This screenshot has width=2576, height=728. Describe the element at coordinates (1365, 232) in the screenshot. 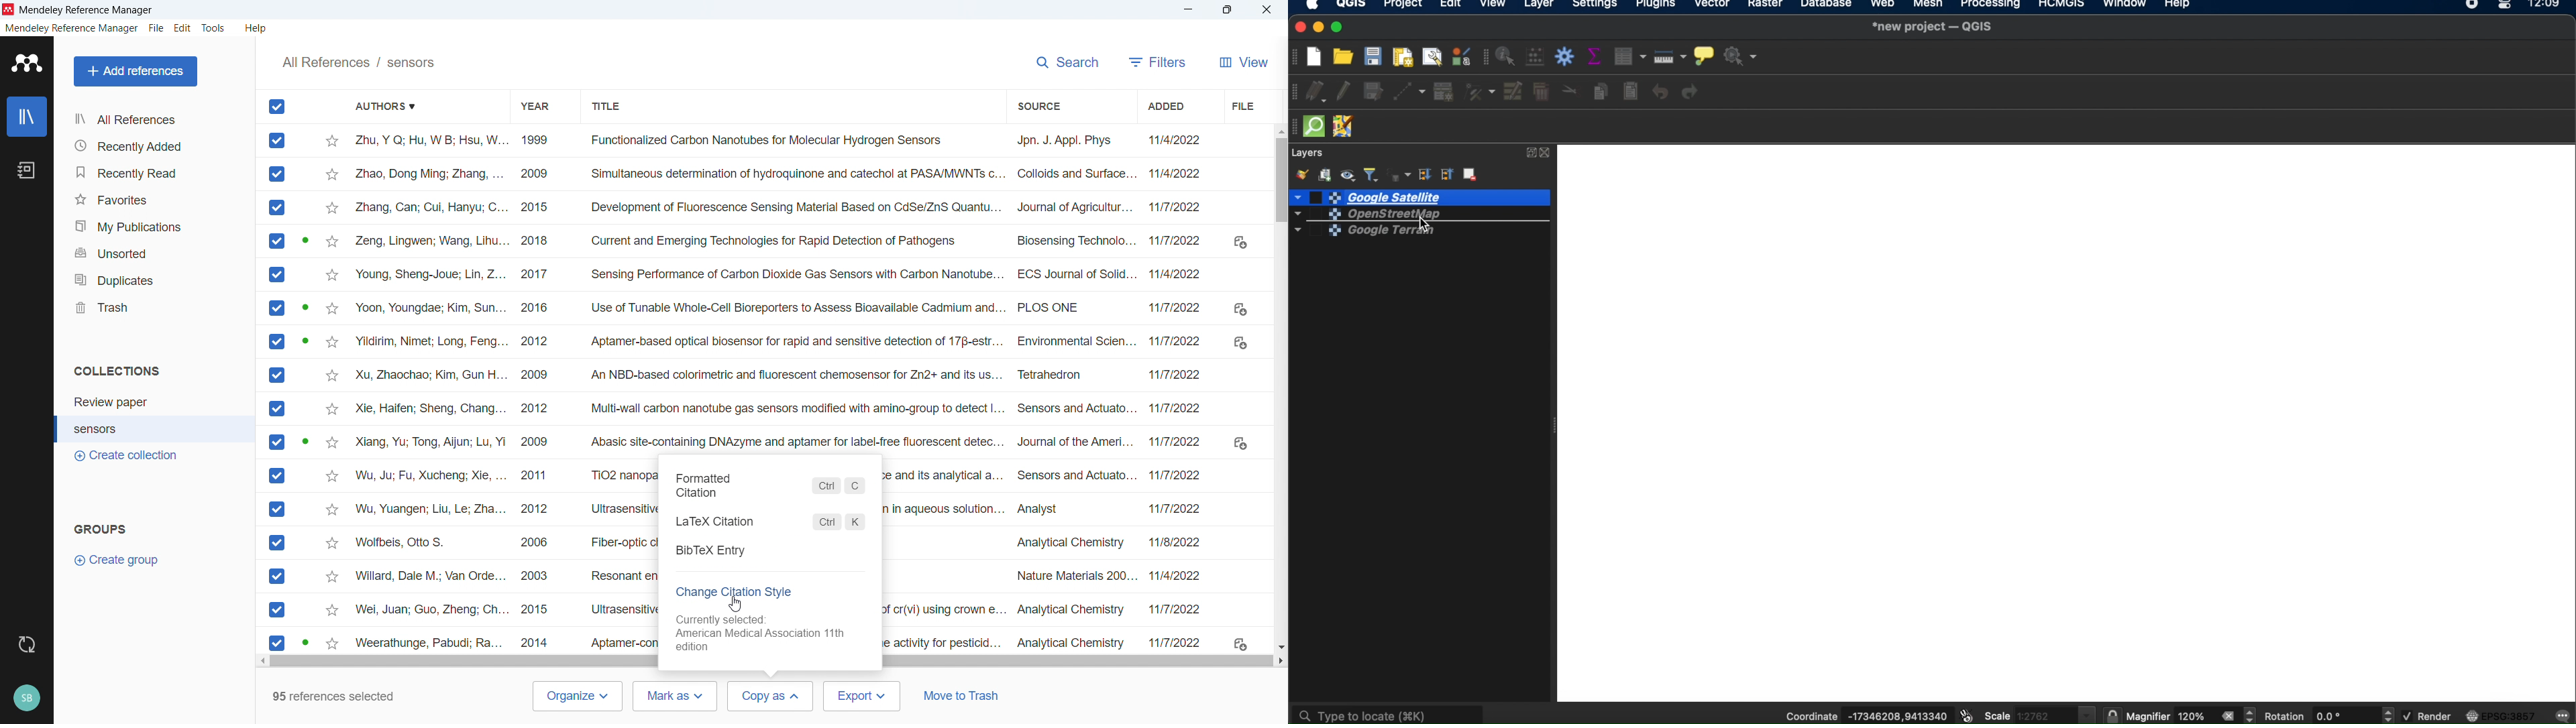

I see `google terrain` at that location.